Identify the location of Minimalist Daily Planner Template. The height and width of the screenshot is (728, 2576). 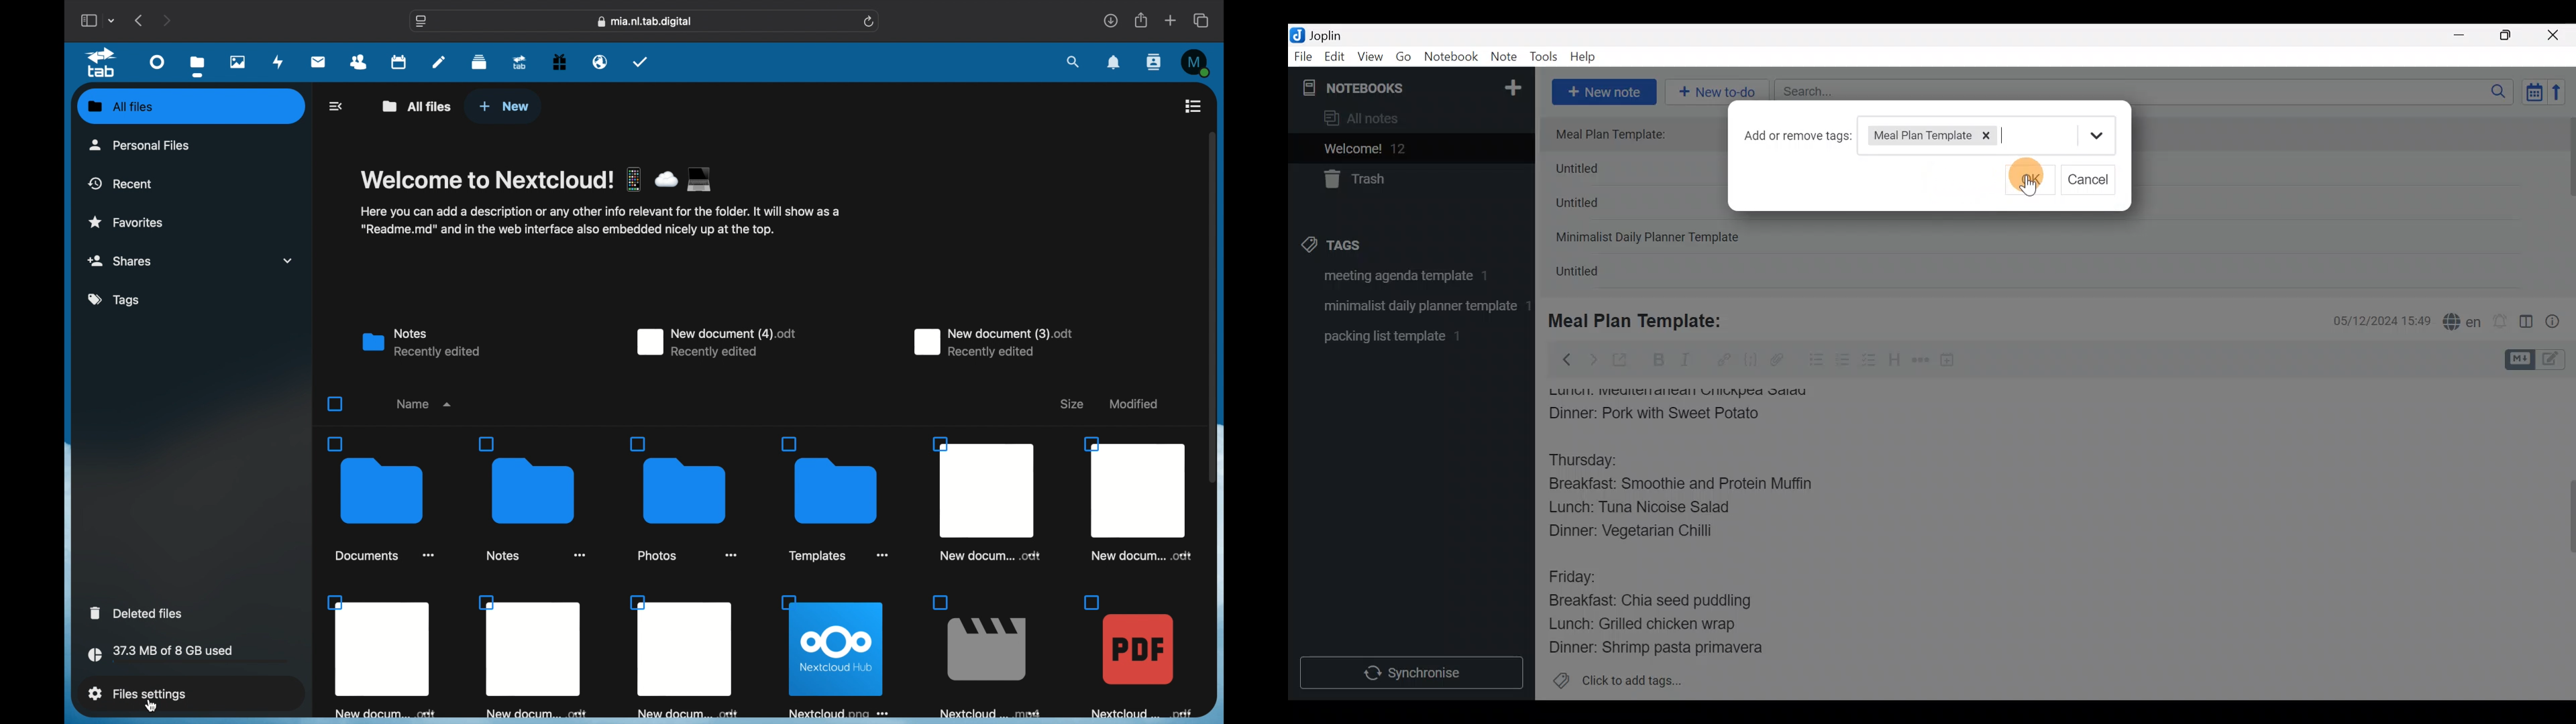
(1652, 239).